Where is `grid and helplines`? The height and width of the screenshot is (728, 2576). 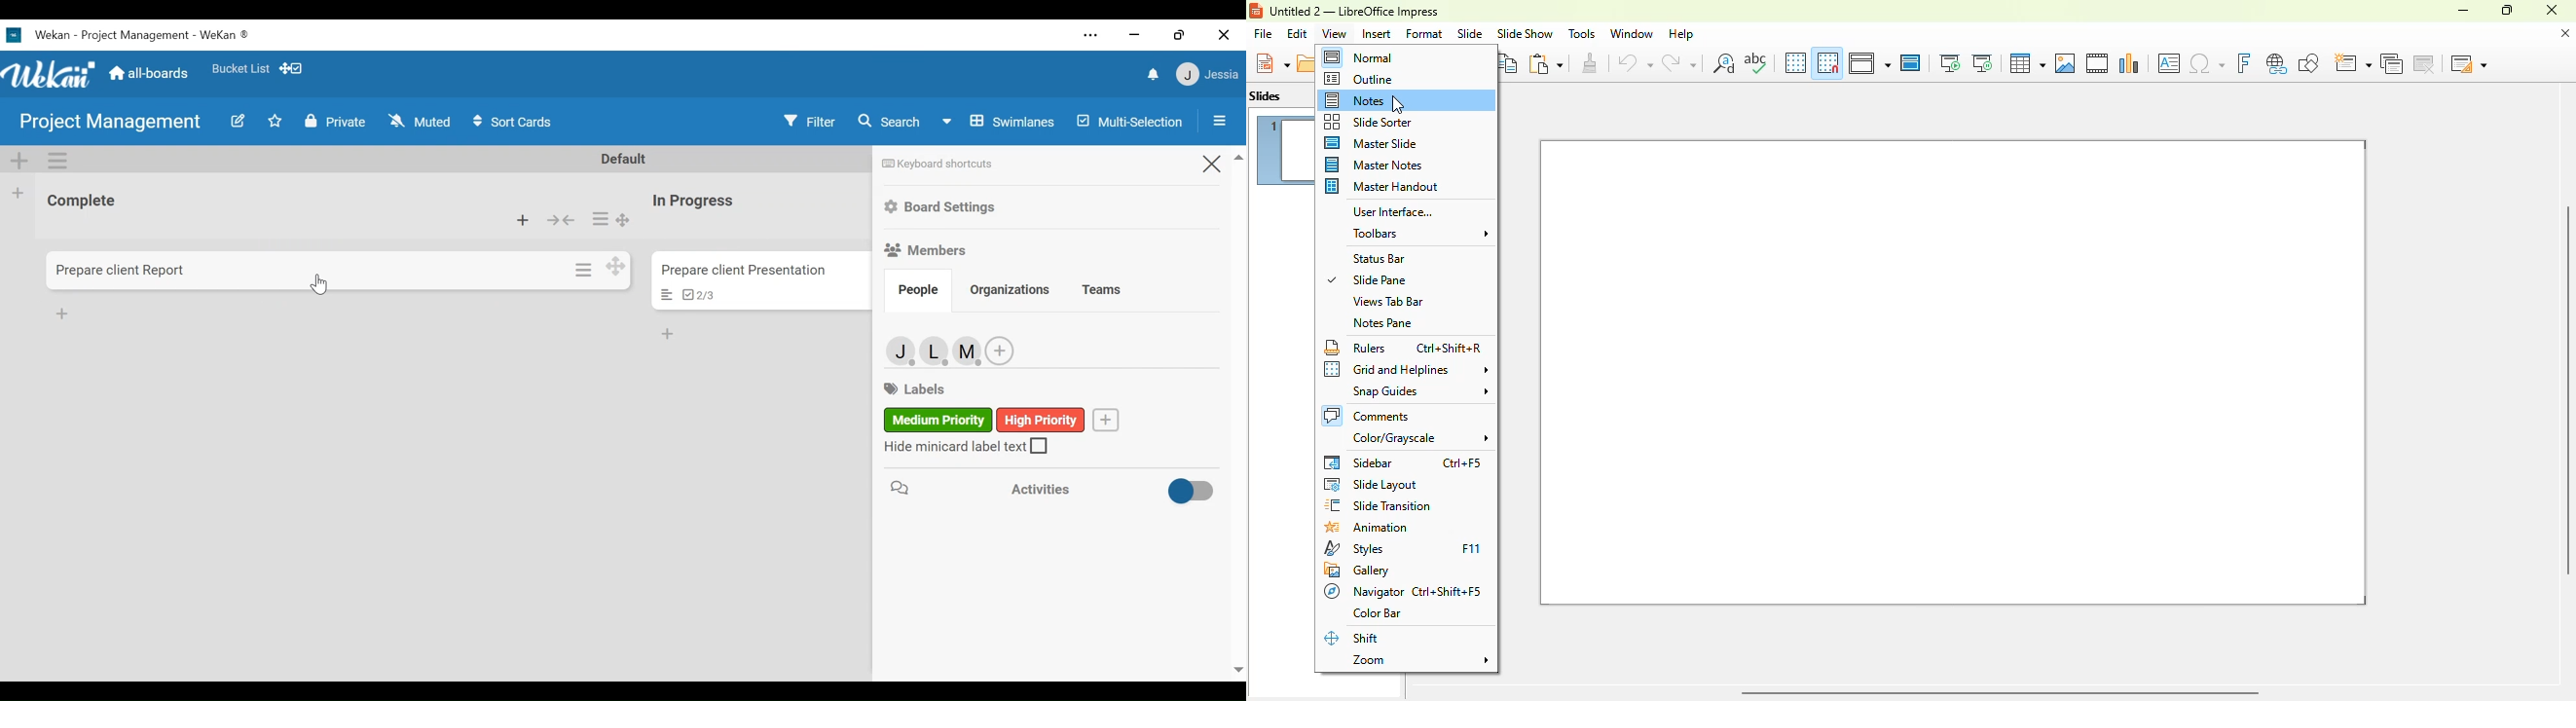 grid and helplines is located at coordinates (1406, 370).